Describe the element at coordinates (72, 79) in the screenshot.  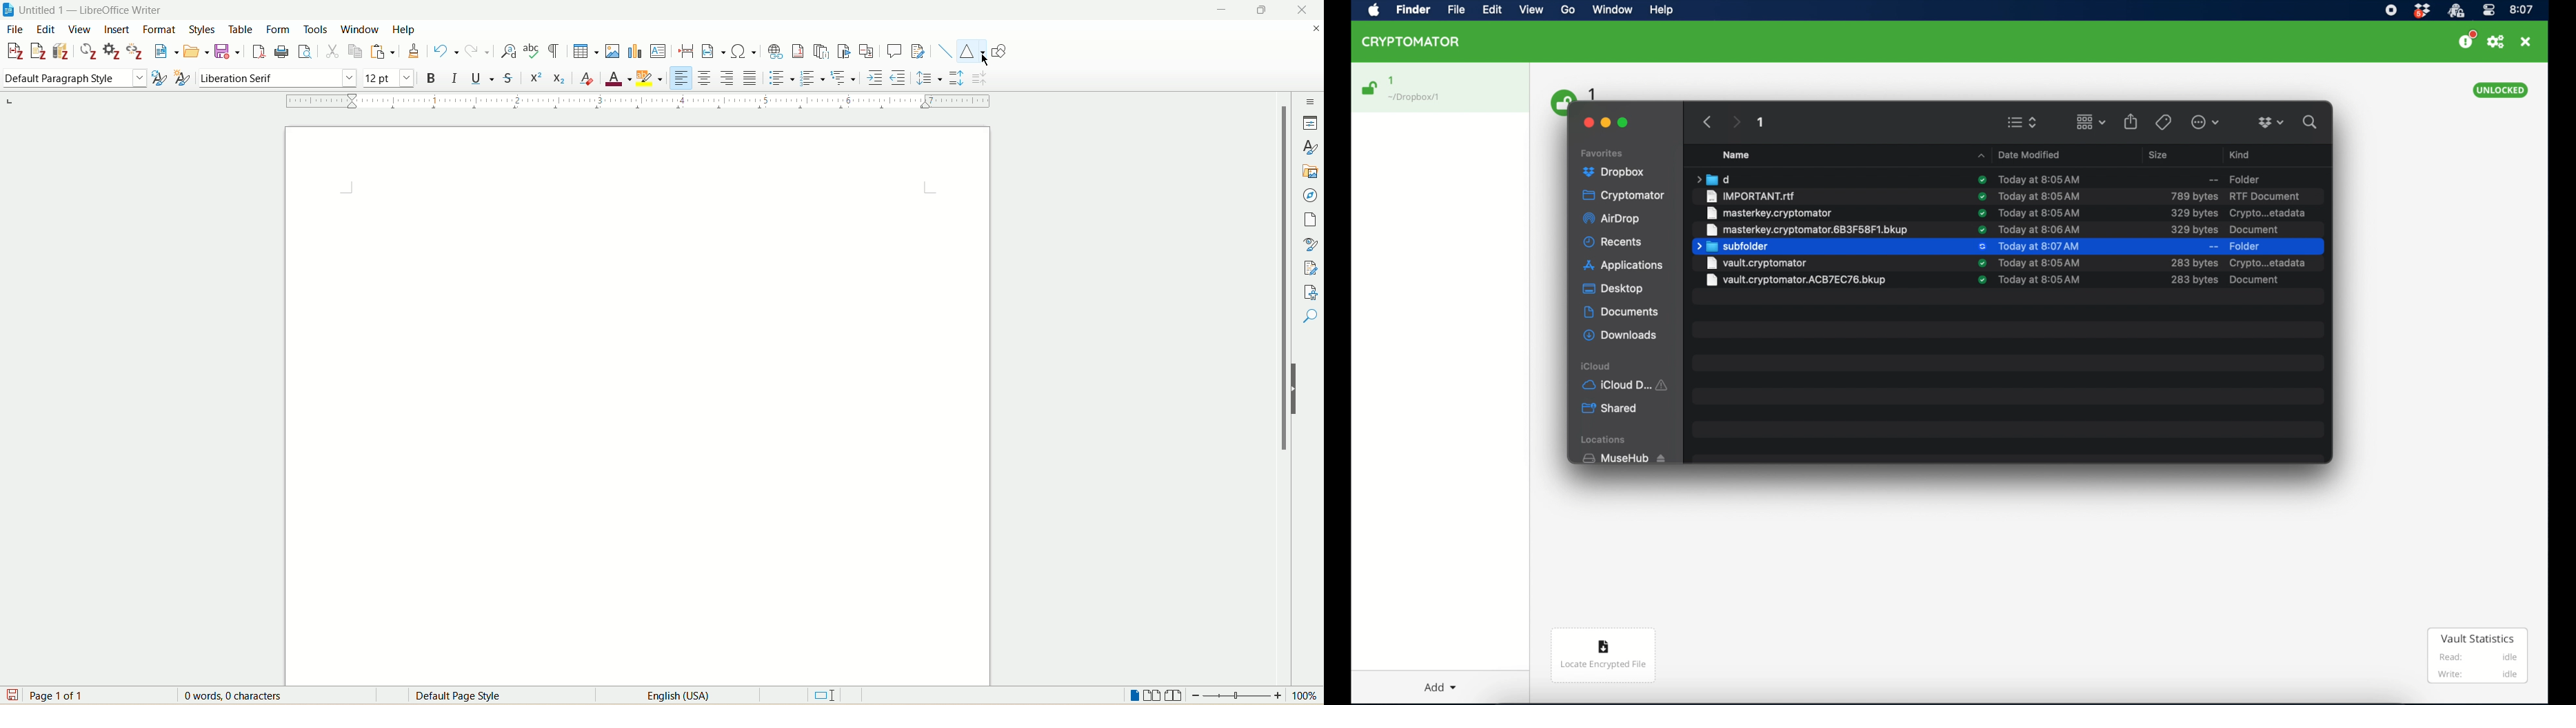
I see `paragraph style` at that location.